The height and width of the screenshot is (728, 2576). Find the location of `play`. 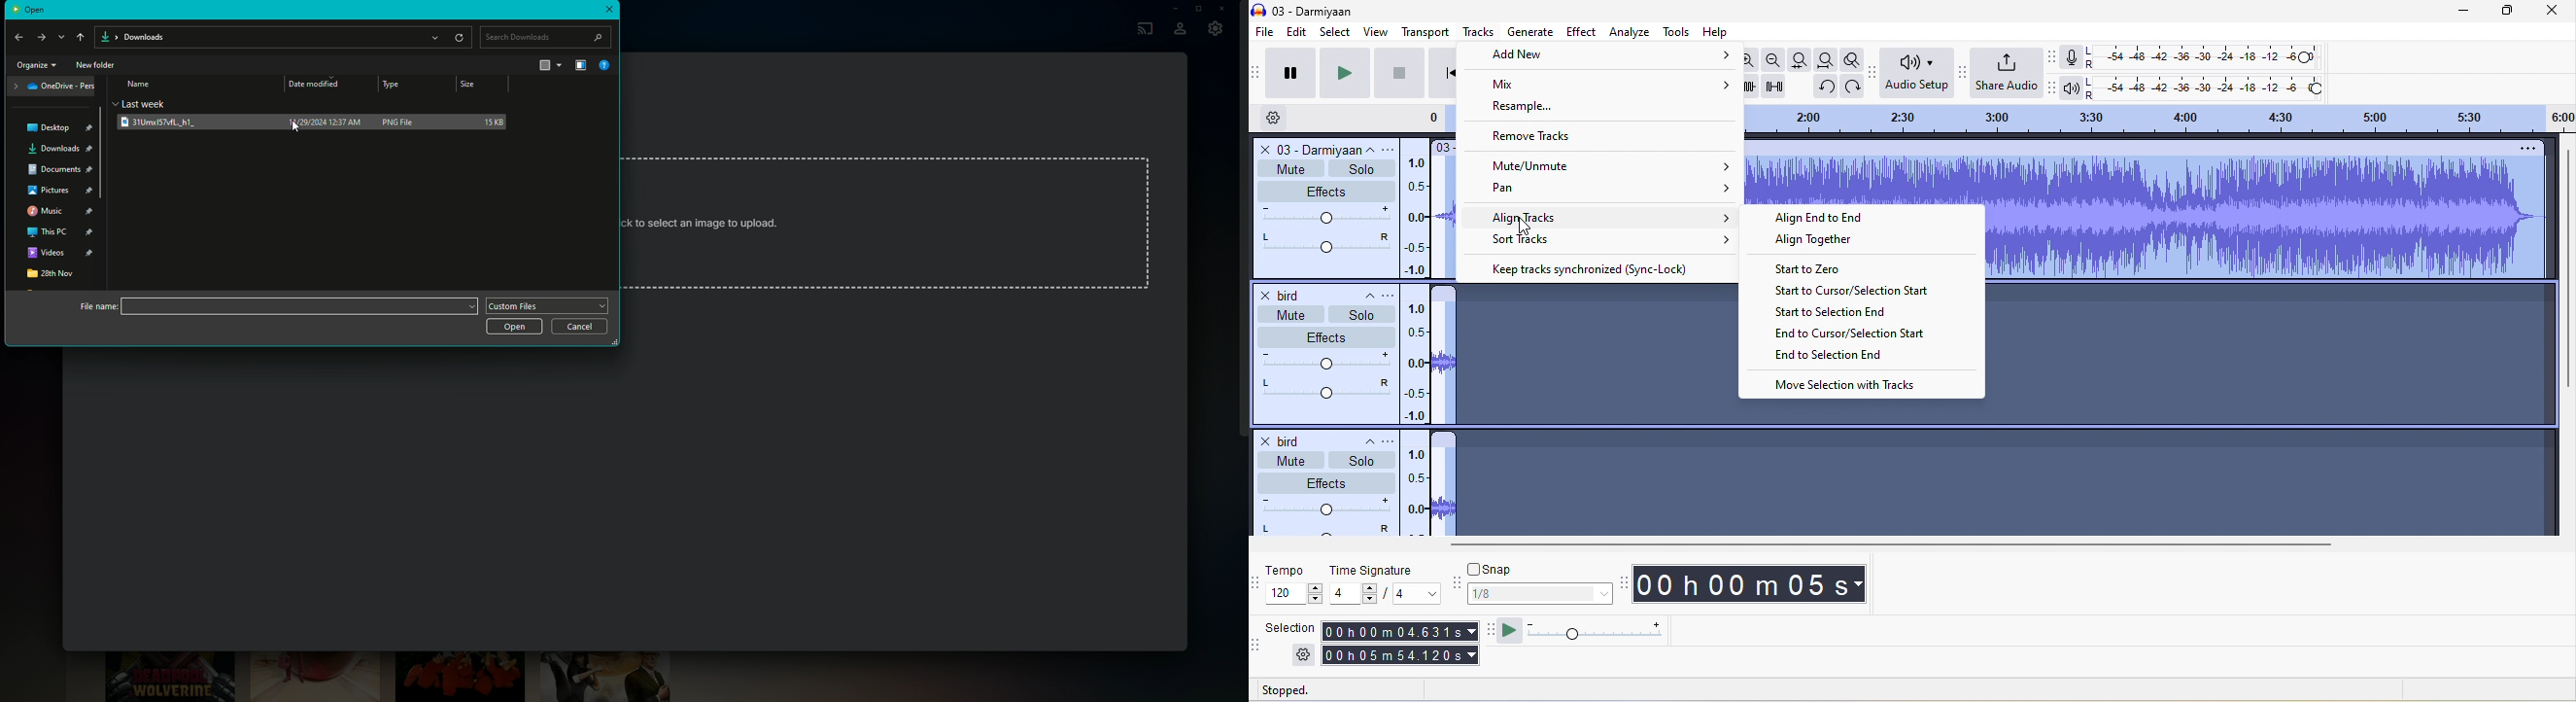

play is located at coordinates (1342, 74).